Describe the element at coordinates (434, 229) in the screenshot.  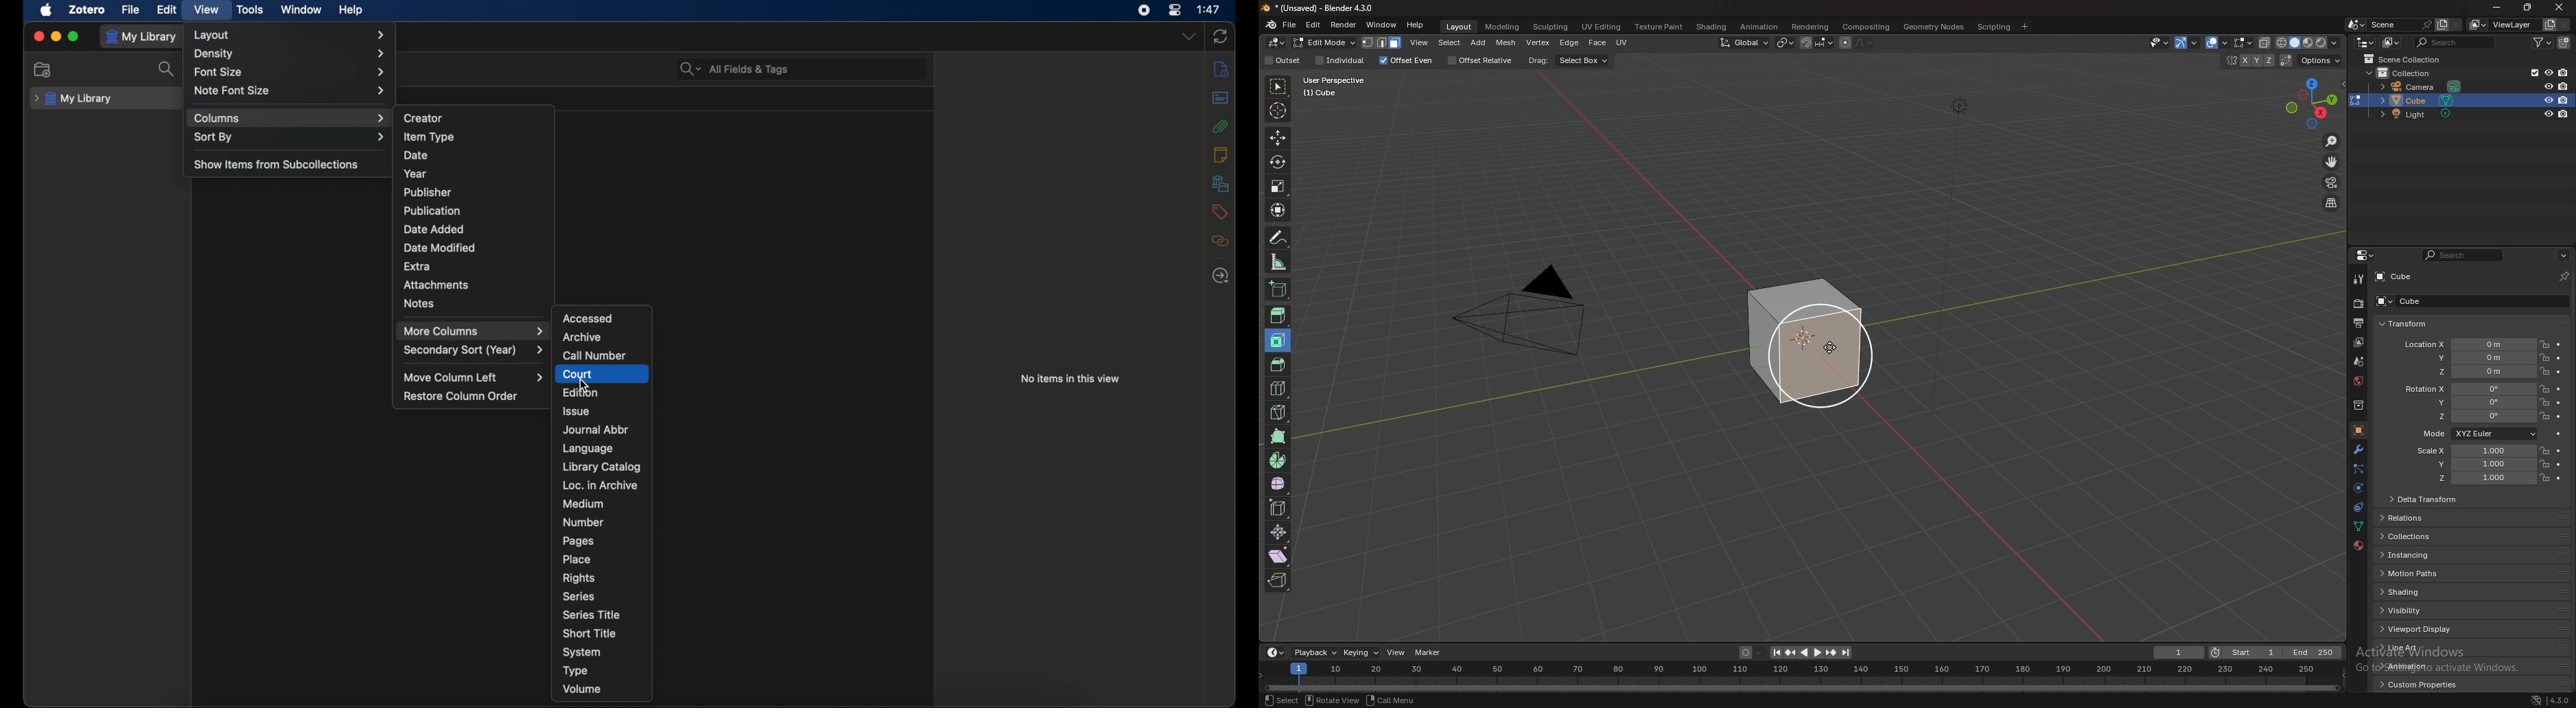
I see `date added` at that location.